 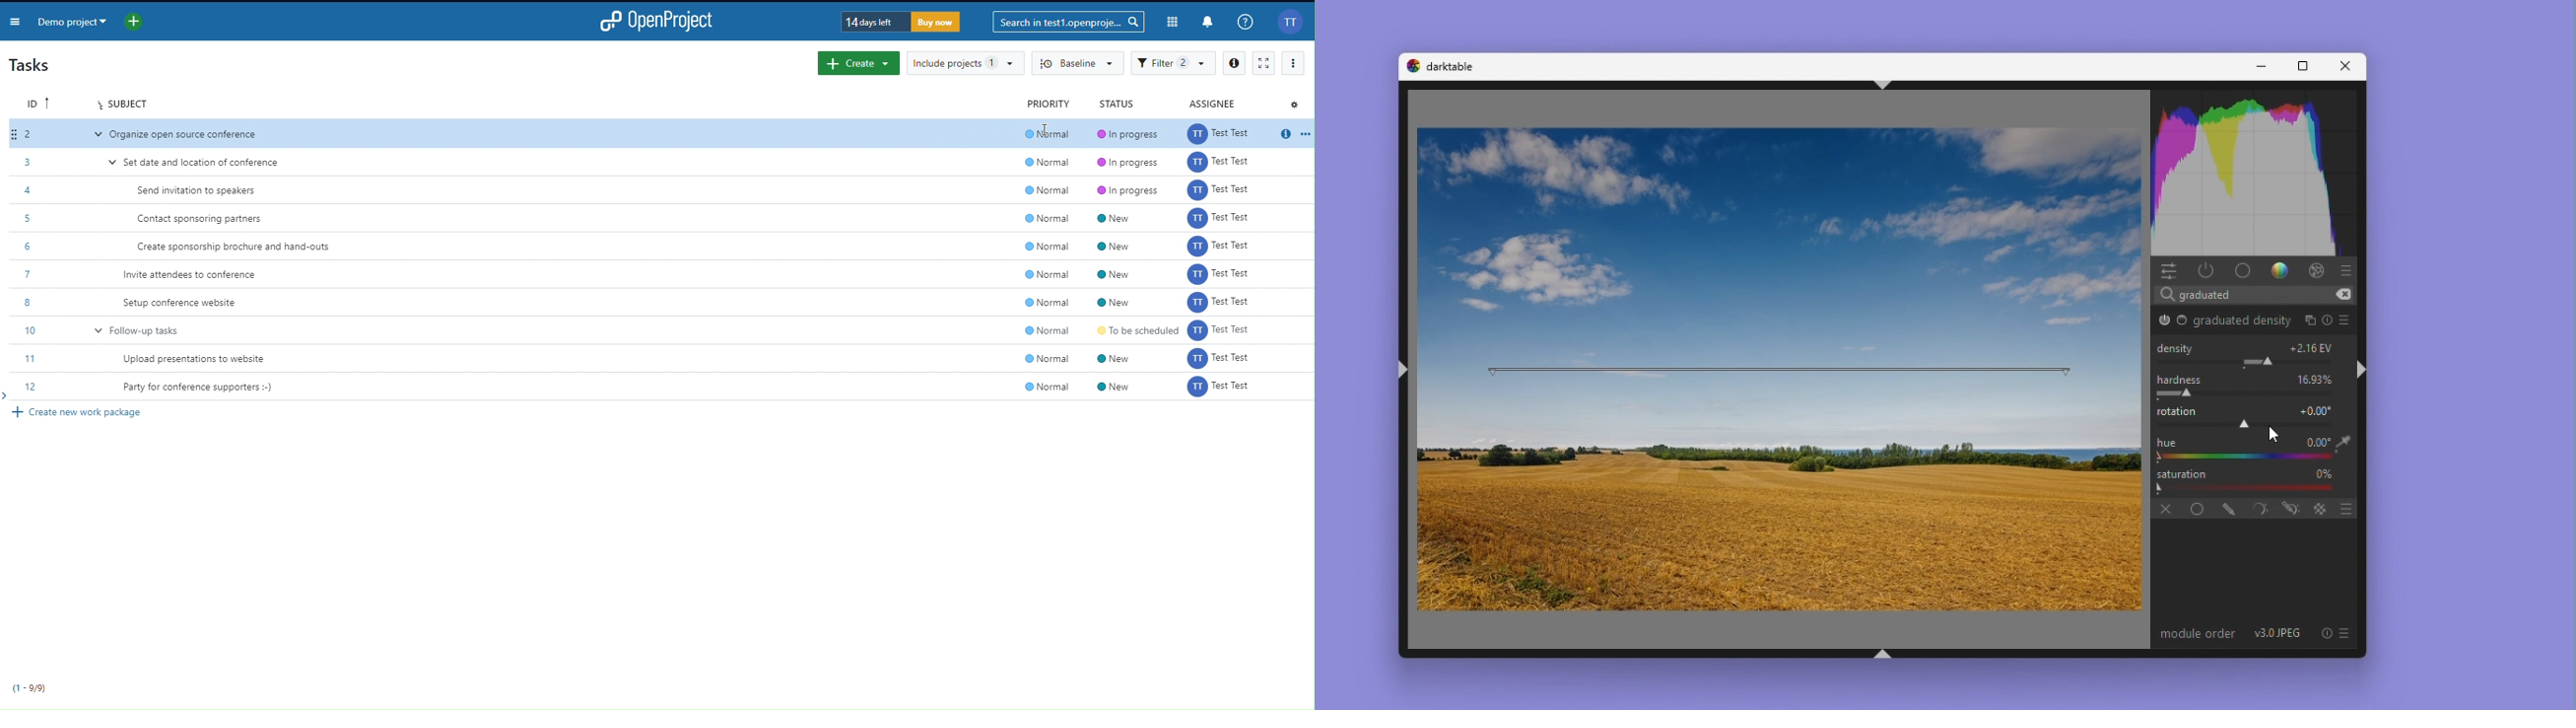 I want to click on Hardness, so click(x=2178, y=378).